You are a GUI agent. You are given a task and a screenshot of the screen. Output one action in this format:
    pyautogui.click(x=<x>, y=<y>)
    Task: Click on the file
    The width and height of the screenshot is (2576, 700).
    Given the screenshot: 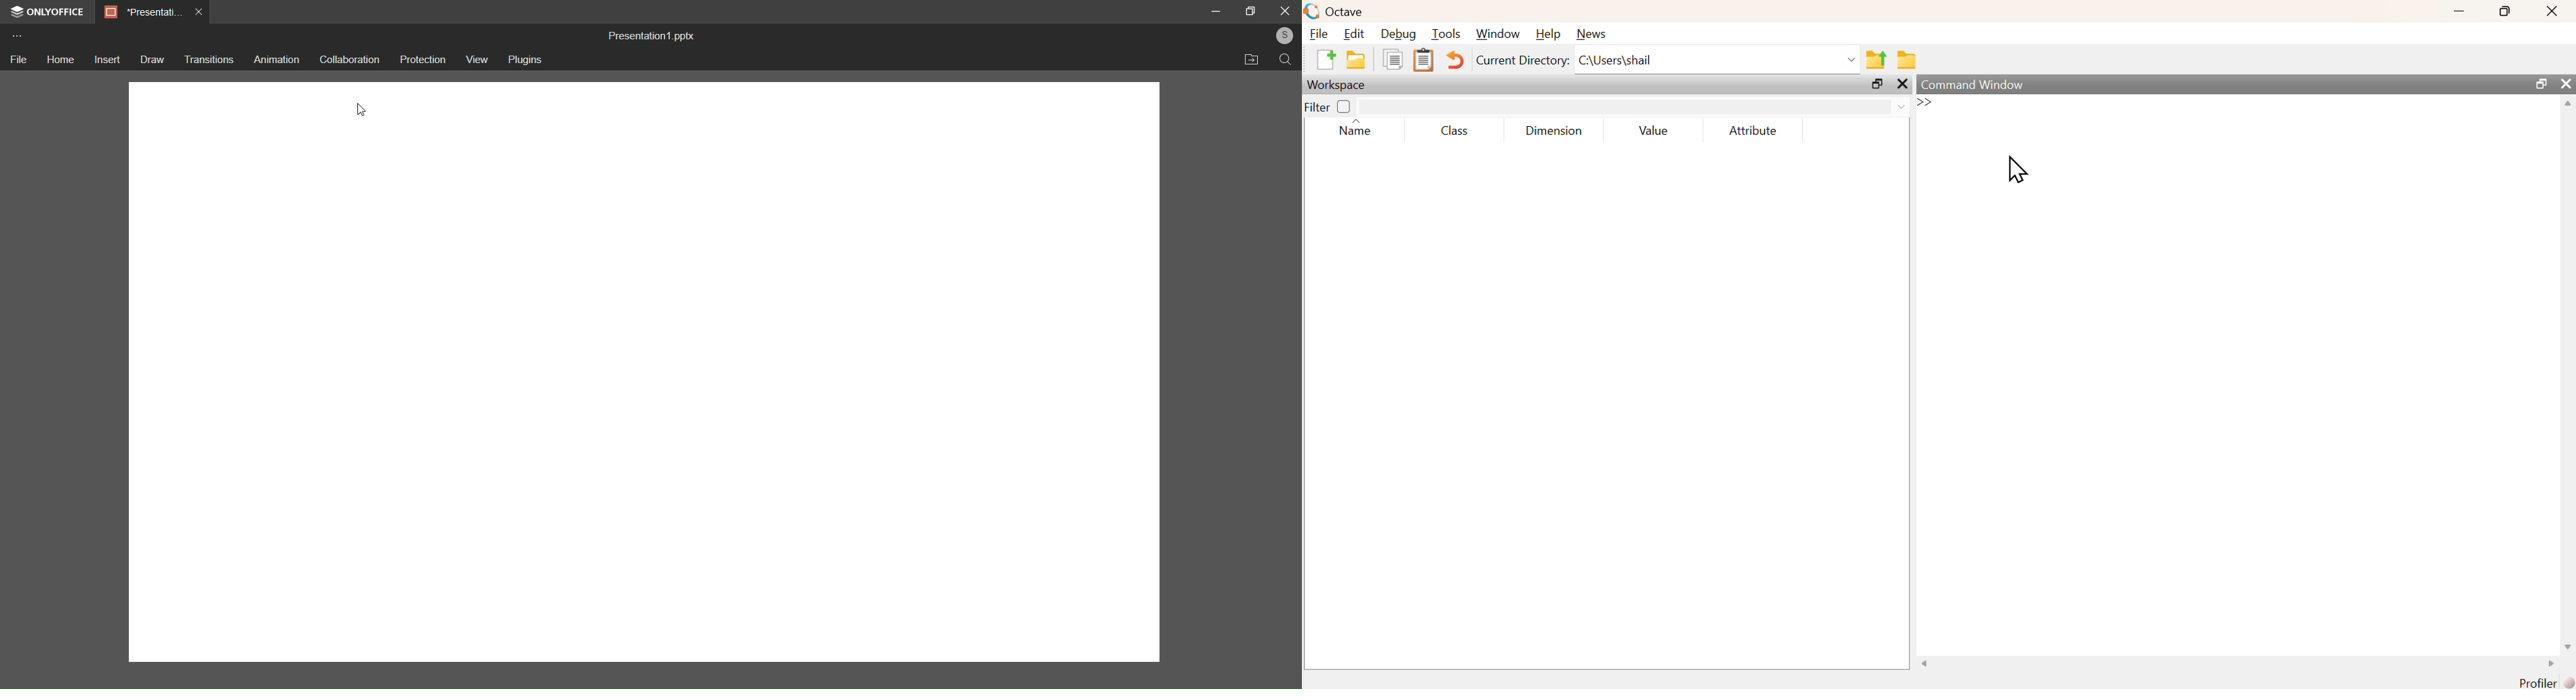 What is the action you would take?
    pyautogui.click(x=1320, y=34)
    